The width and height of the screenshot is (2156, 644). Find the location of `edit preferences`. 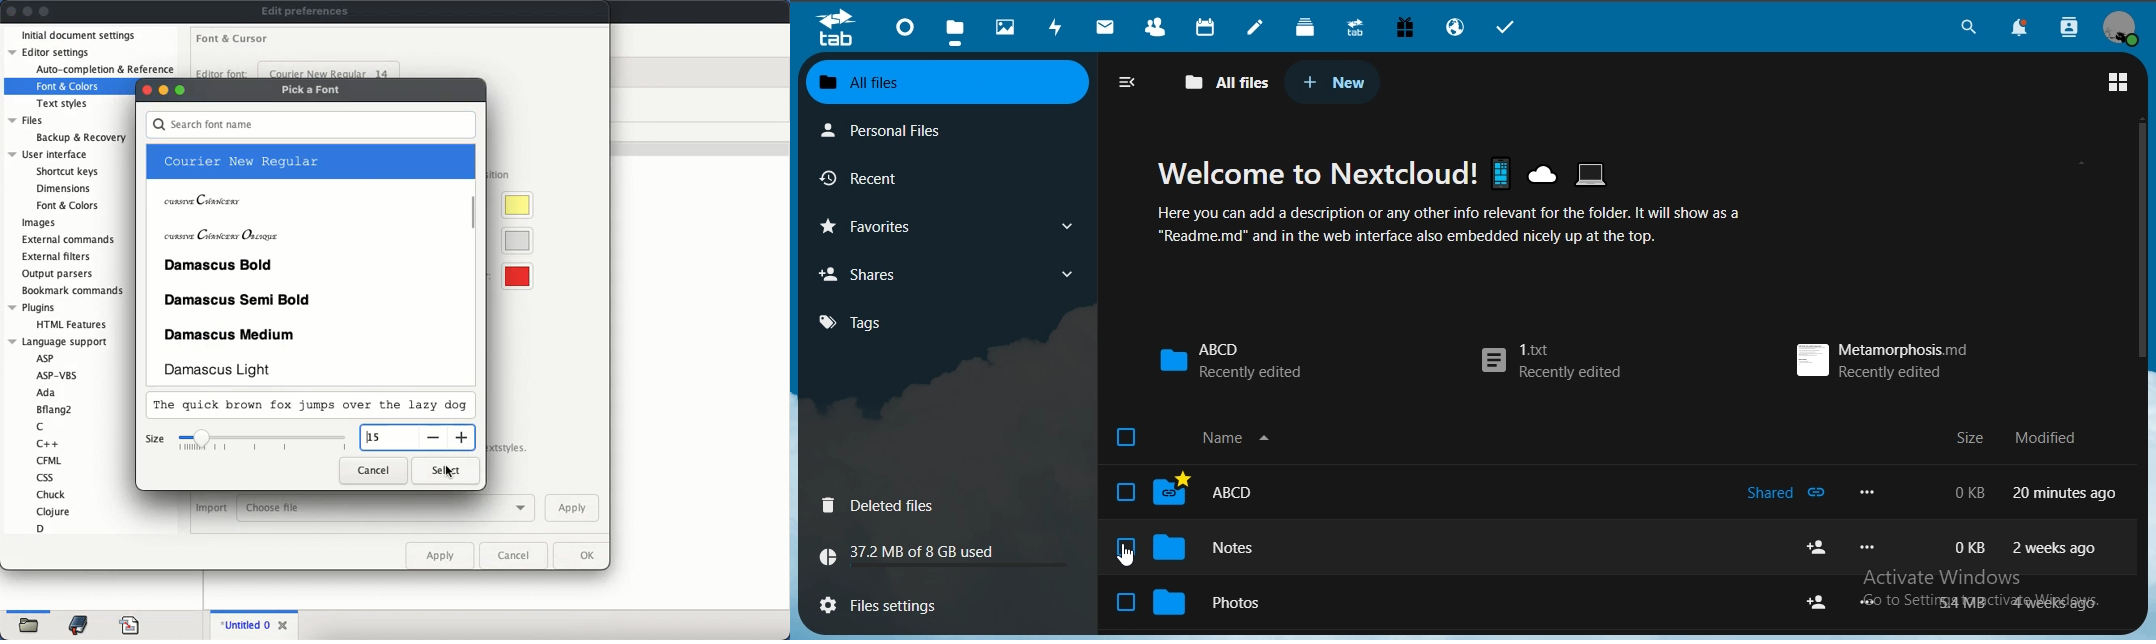

edit preferences is located at coordinates (305, 11).